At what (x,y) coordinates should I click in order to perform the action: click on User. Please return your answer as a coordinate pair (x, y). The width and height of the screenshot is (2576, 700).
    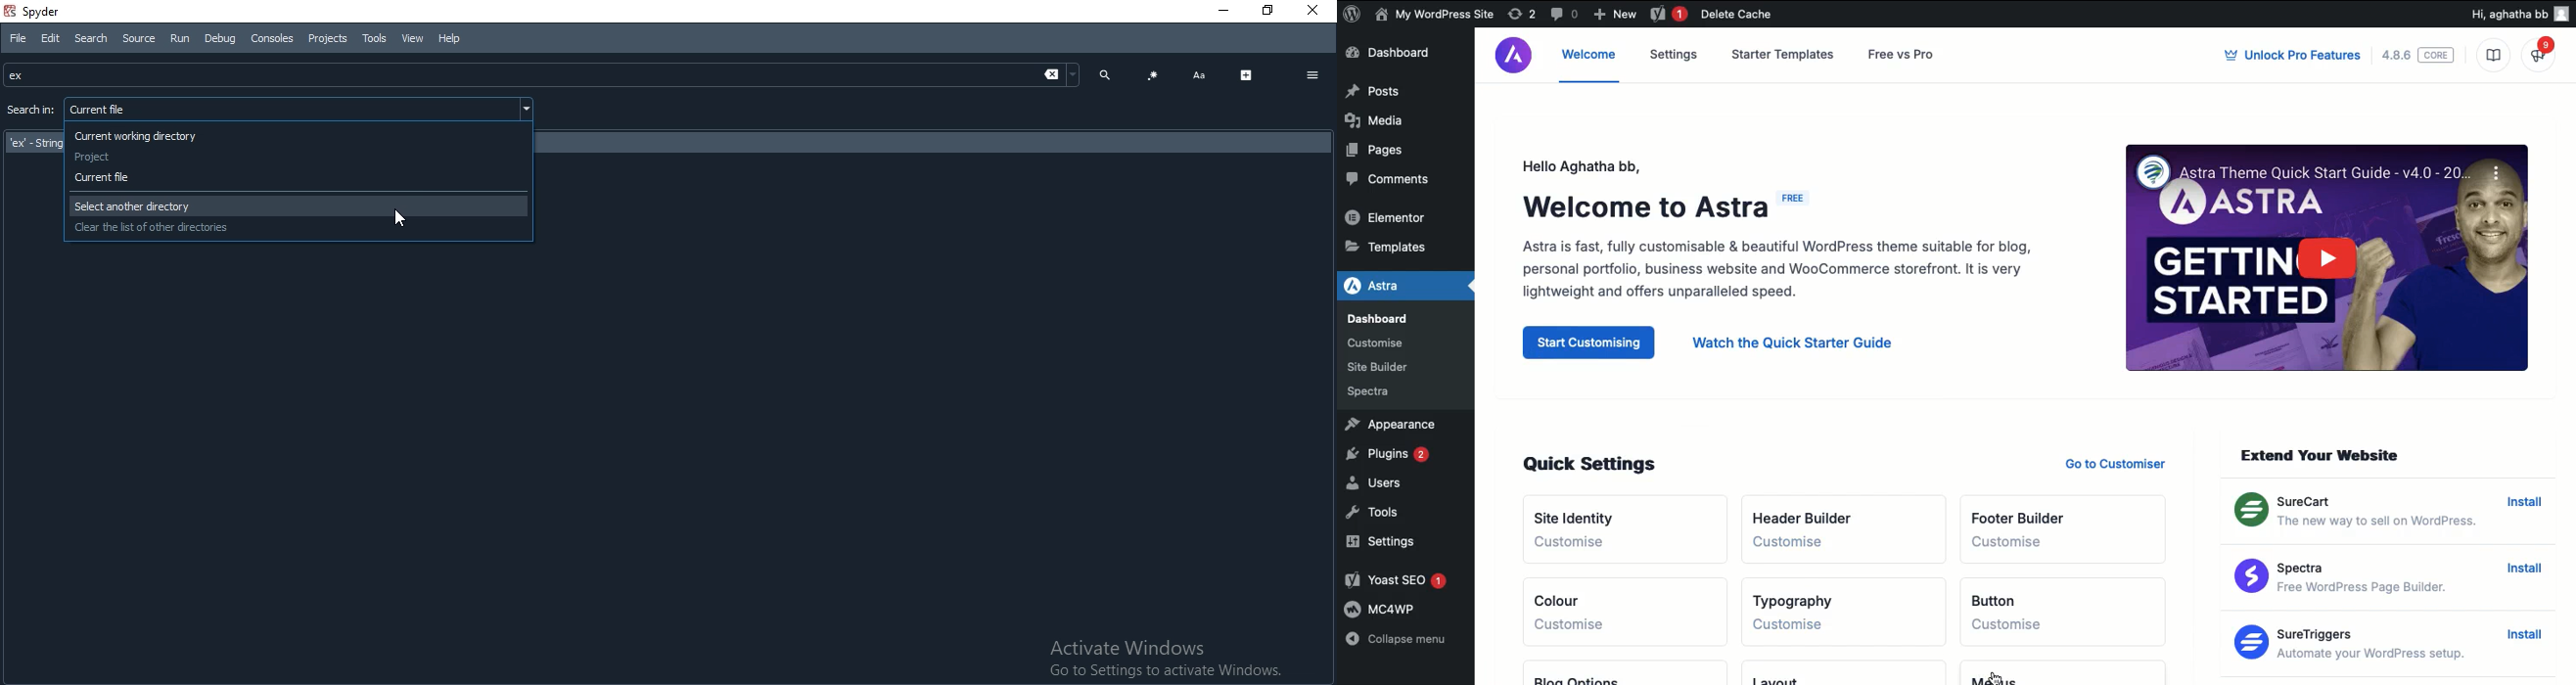
    Looking at the image, I should click on (1435, 15).